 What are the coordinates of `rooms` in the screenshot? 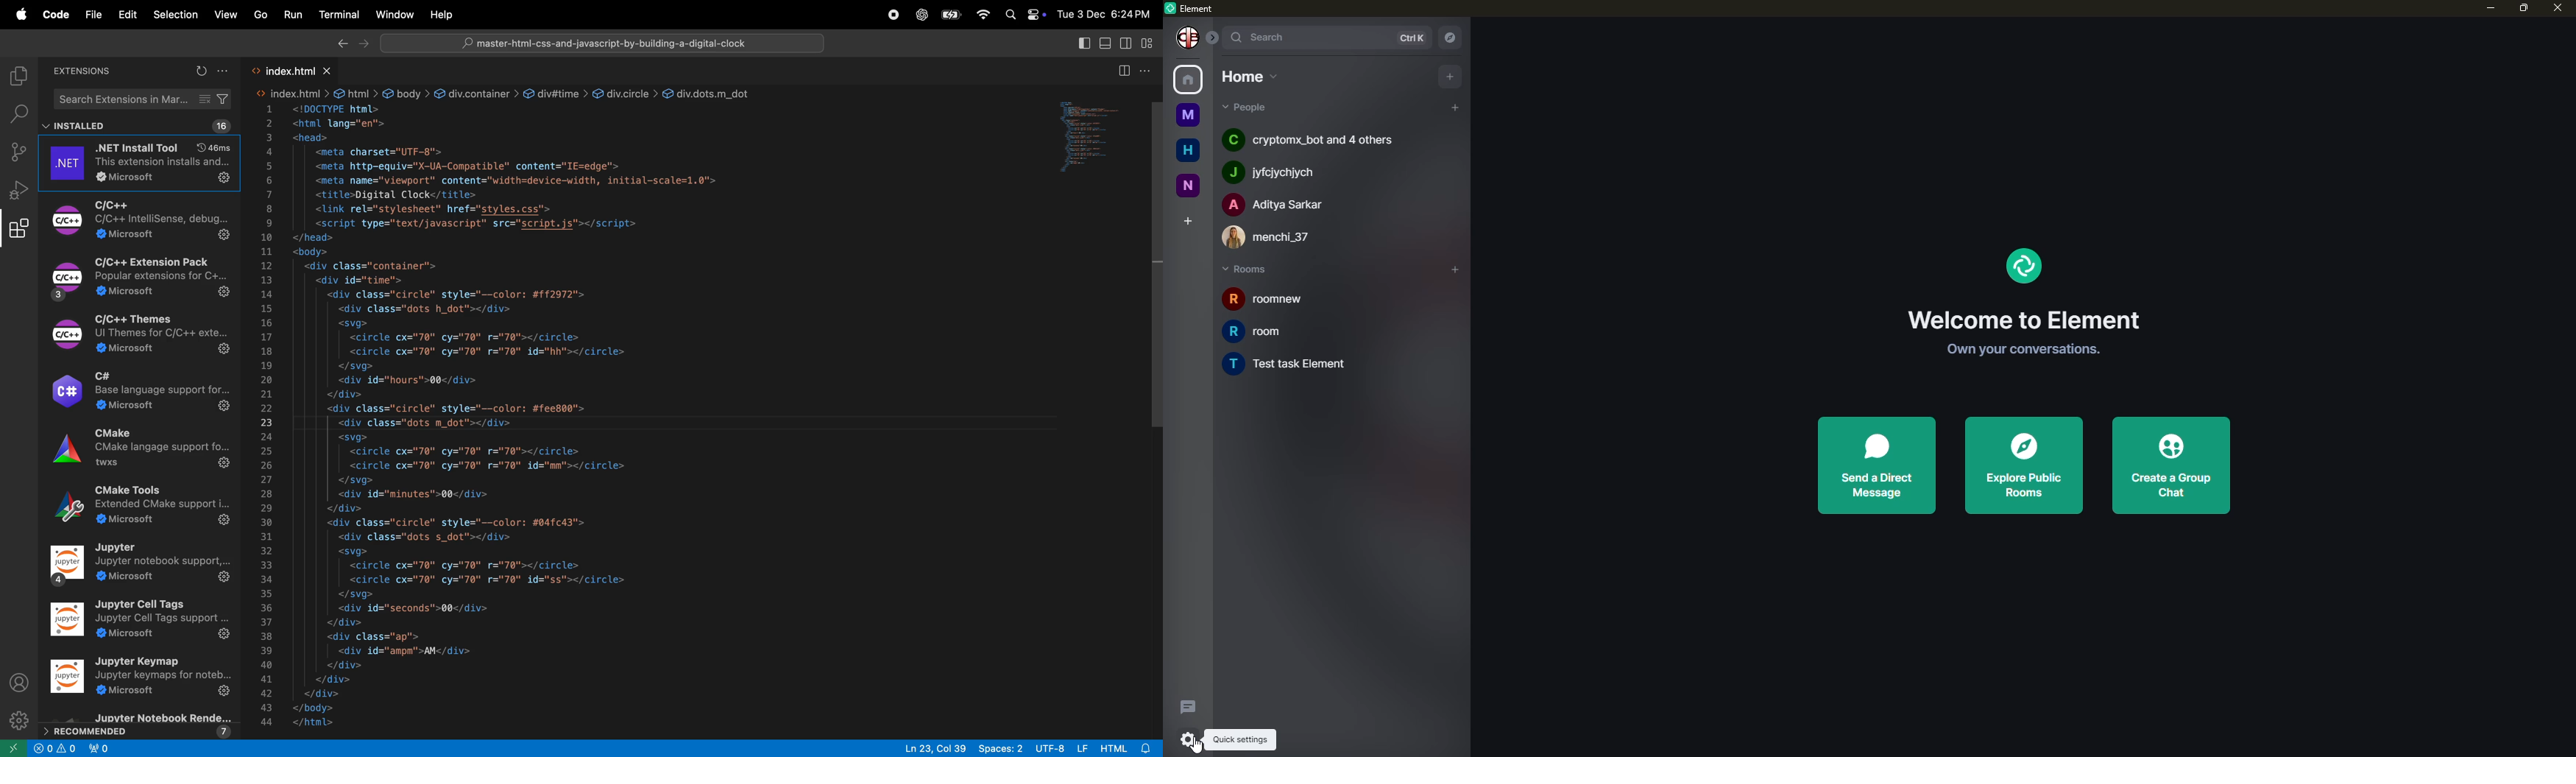 It's located at (1248, 270).